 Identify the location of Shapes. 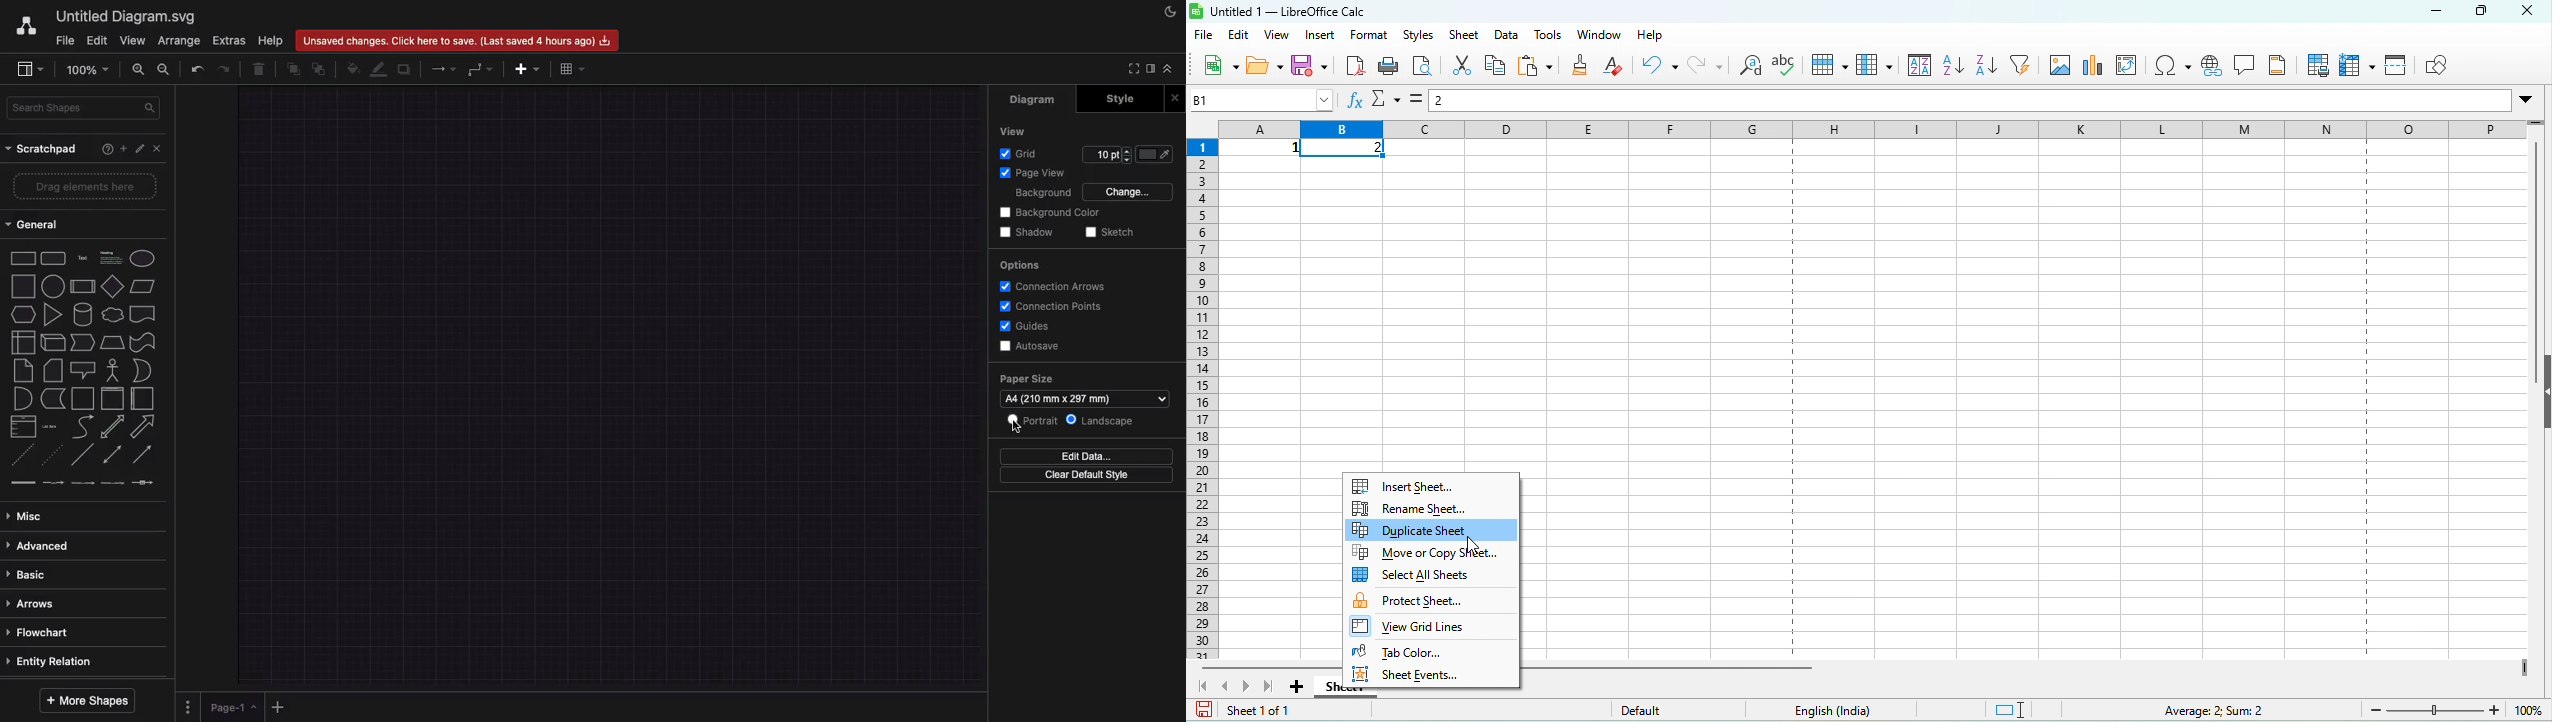
(85, 371).